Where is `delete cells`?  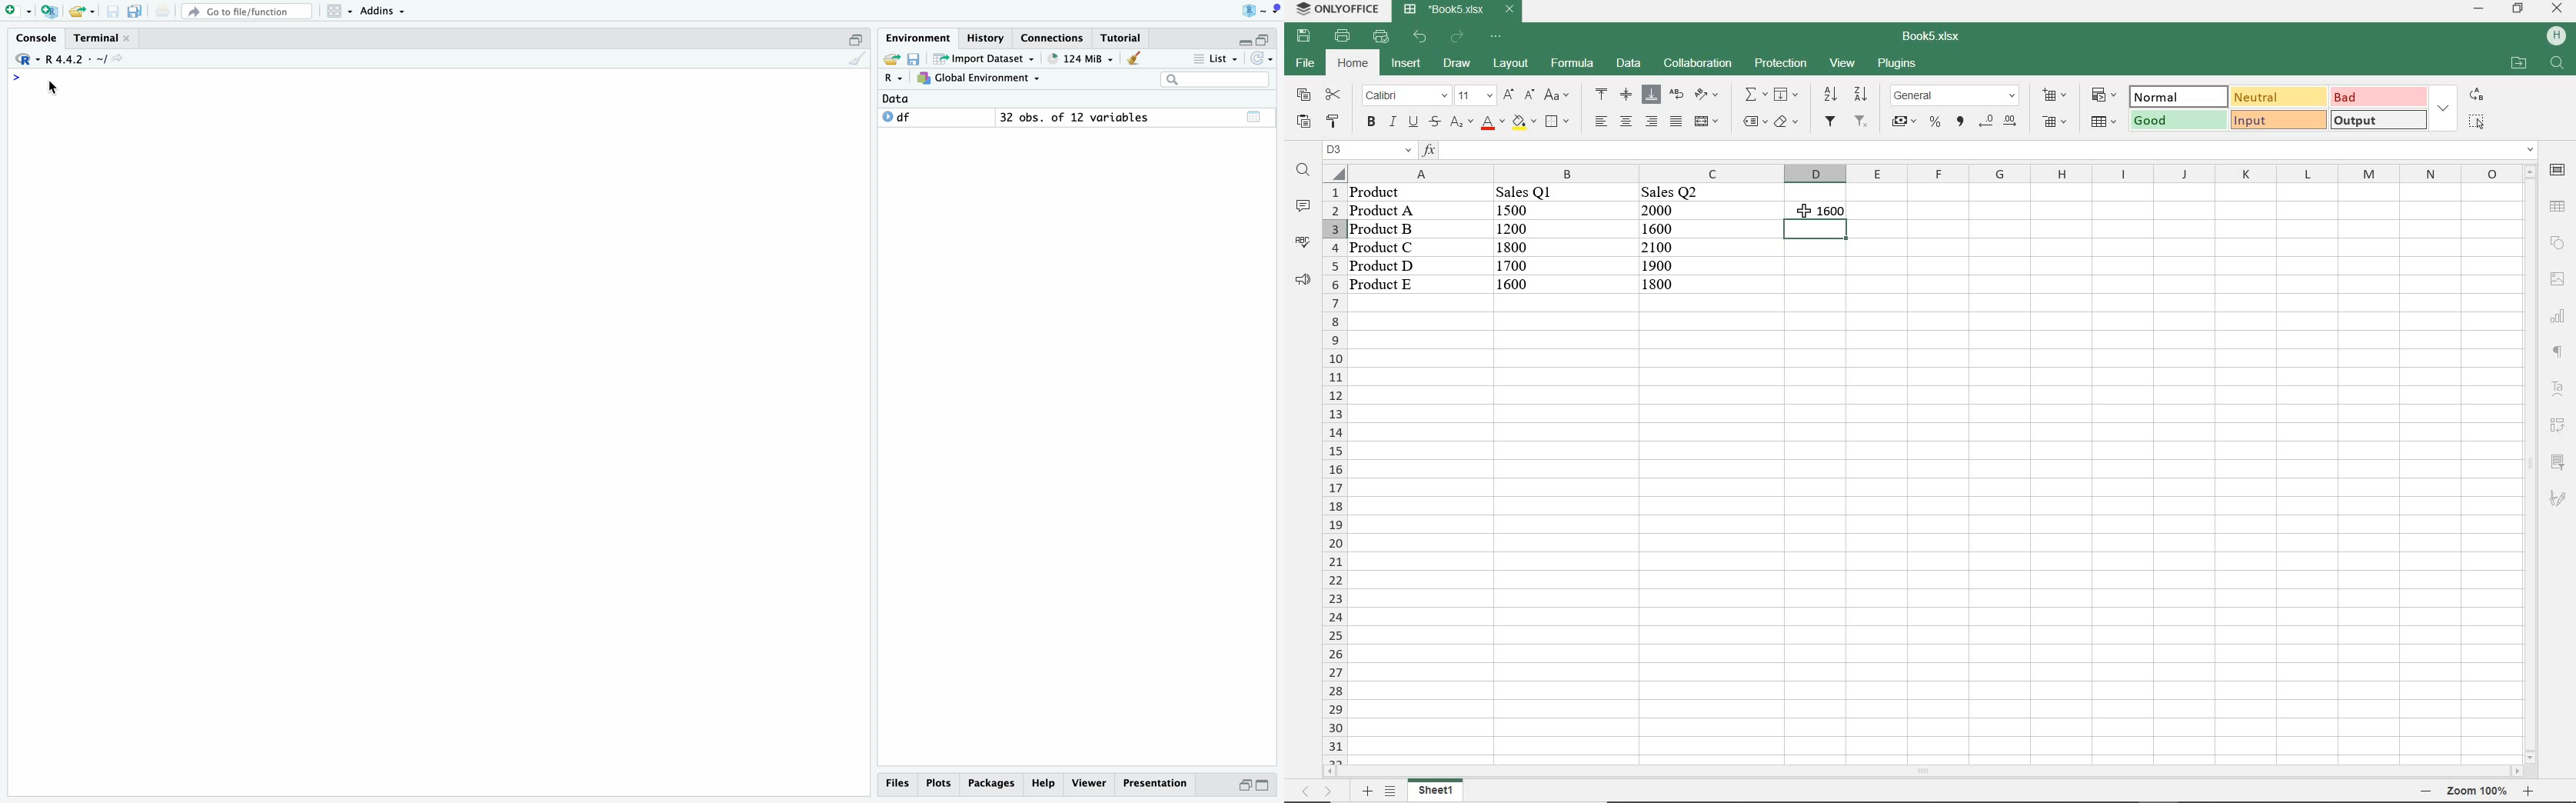 delete cells is located at coordinates (2055, 121).